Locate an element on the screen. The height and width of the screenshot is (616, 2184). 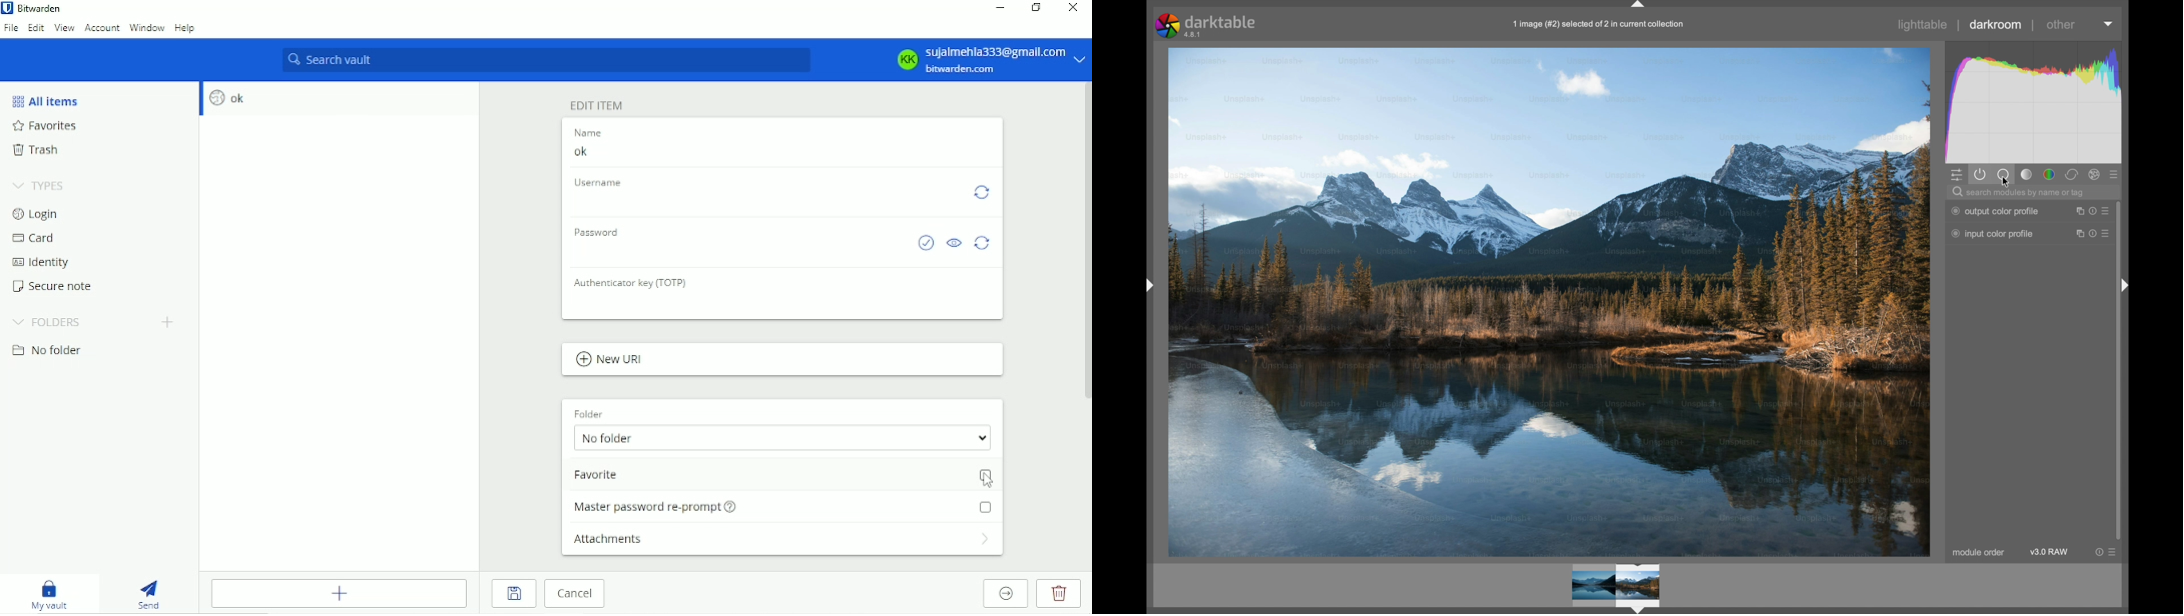
v3.0 raw is located at coordinates (2049, 551).